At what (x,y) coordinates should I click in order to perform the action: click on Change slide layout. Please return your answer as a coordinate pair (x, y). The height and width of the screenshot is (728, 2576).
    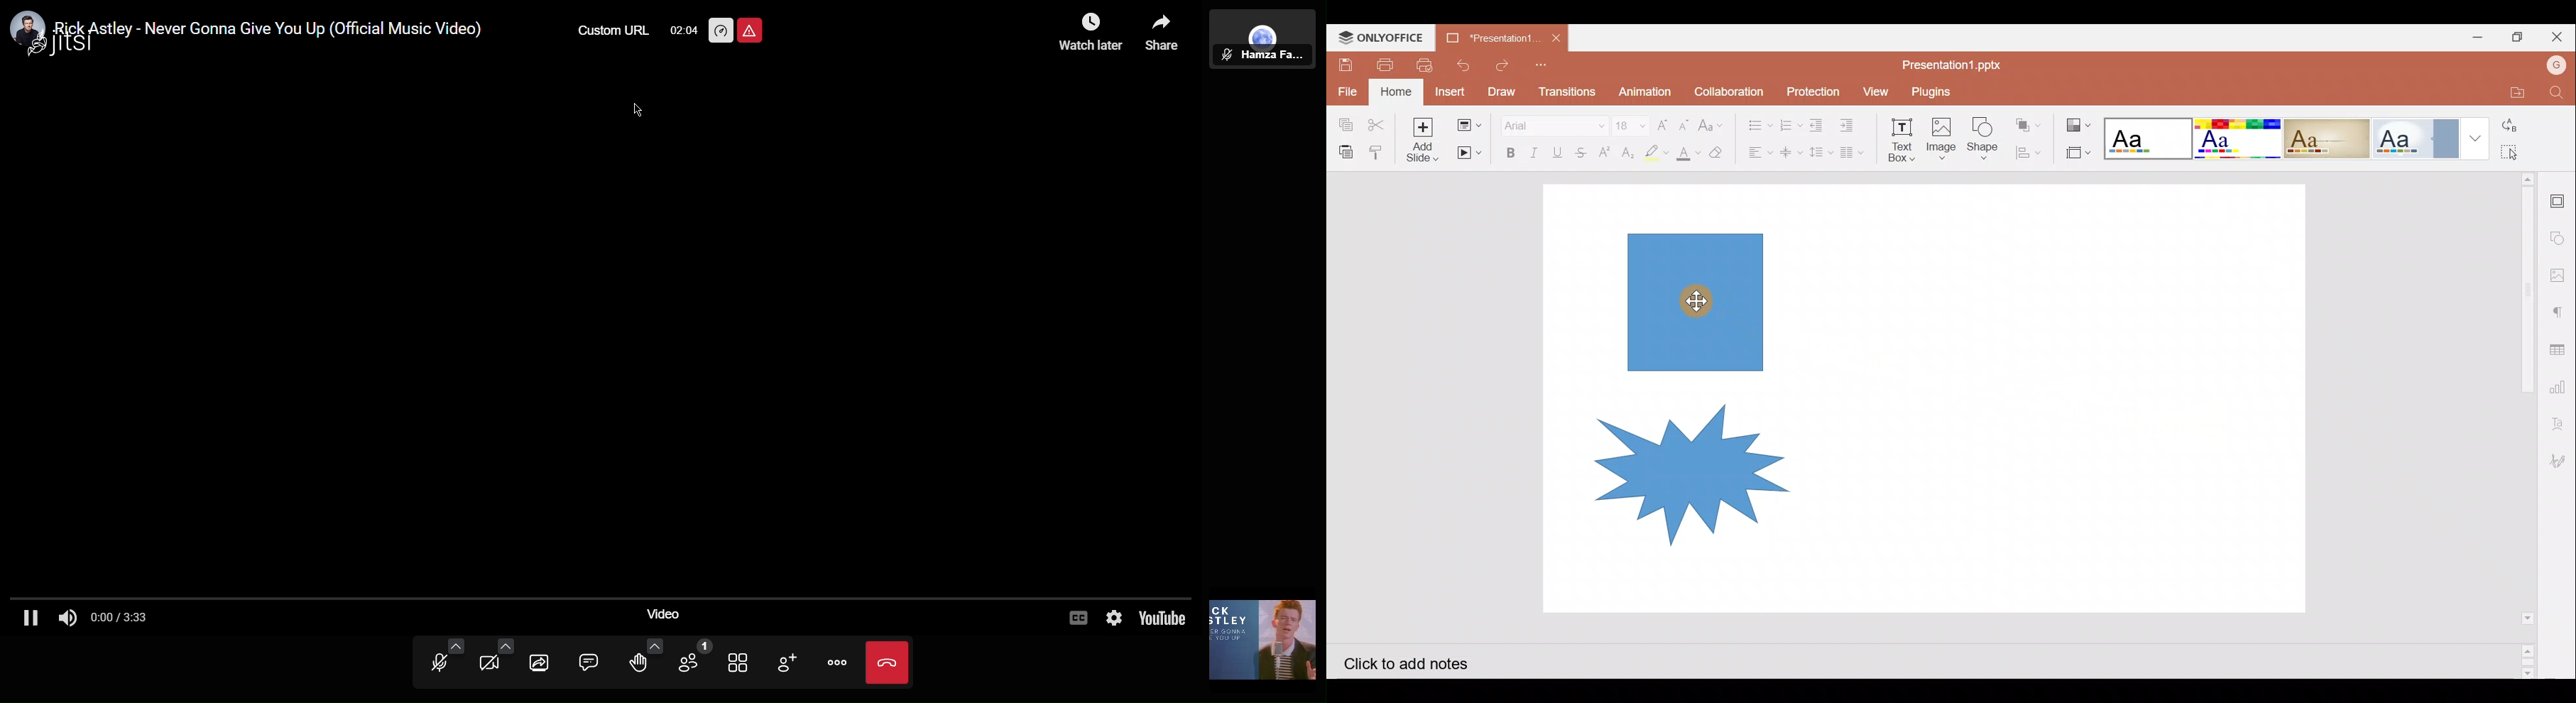
    Looking at the image, I should click on (1469, 124).